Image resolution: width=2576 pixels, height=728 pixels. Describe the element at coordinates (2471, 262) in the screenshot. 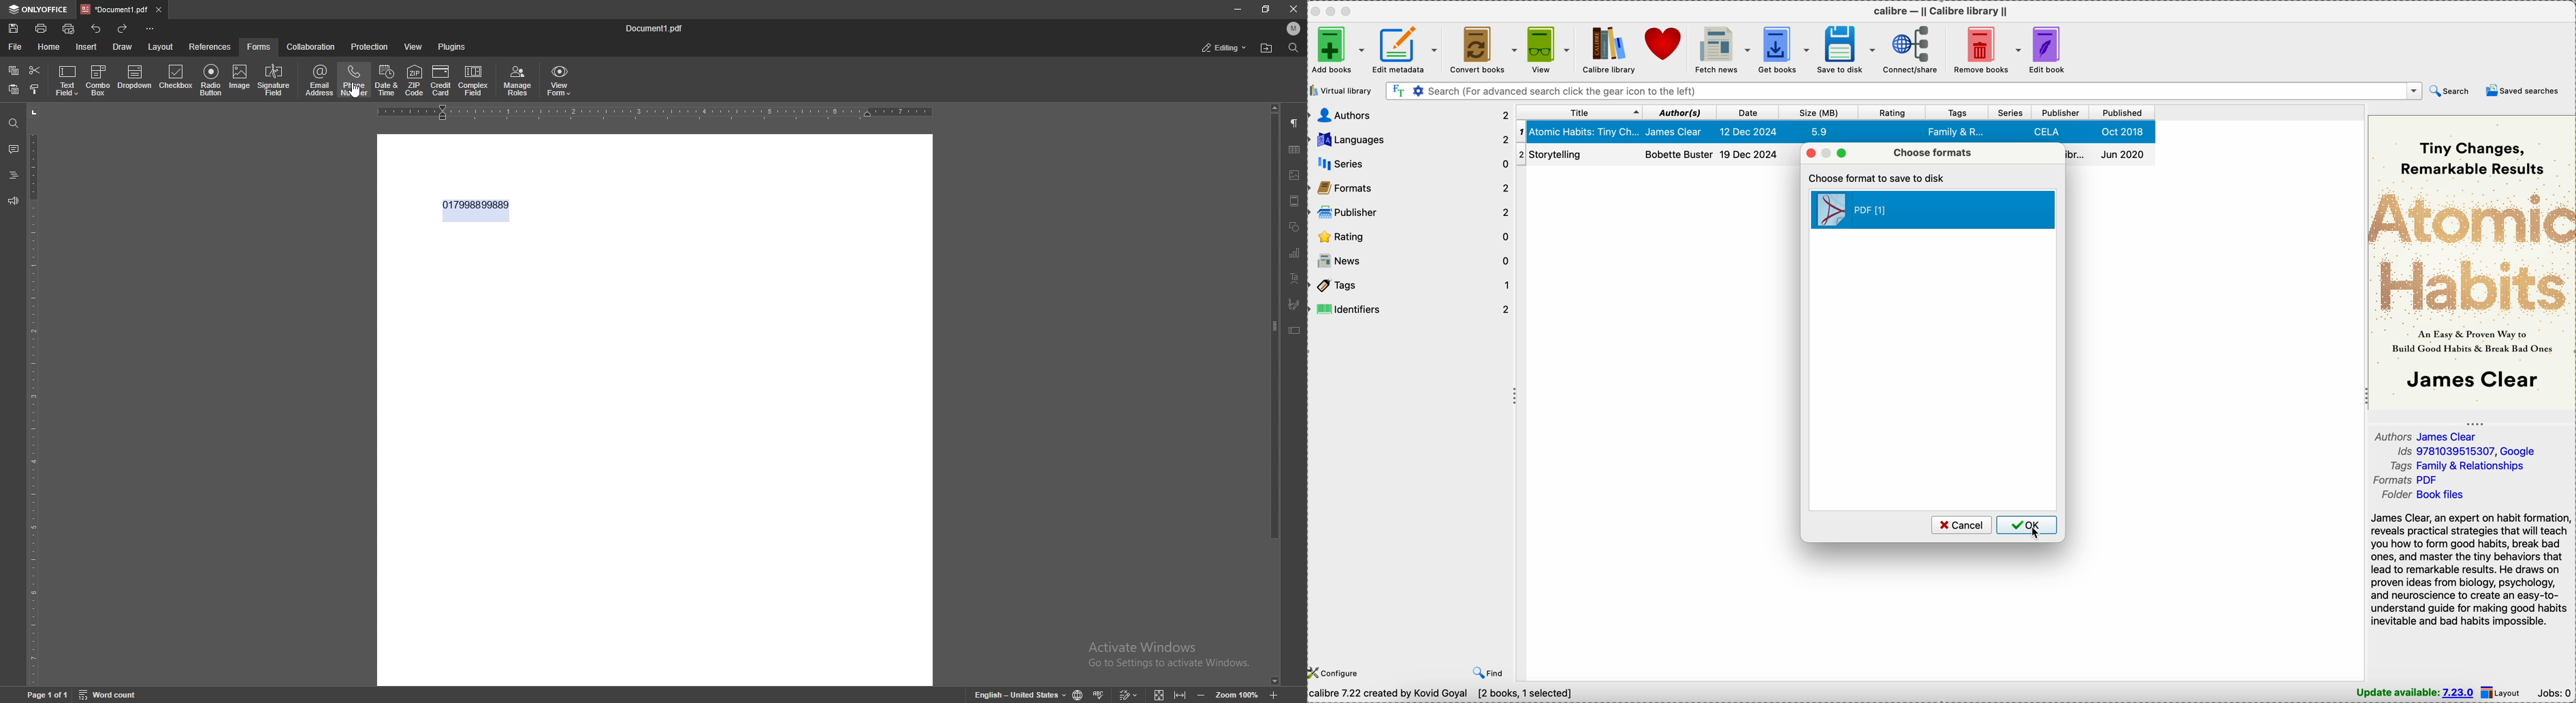

I see `book cover preview` at that location.